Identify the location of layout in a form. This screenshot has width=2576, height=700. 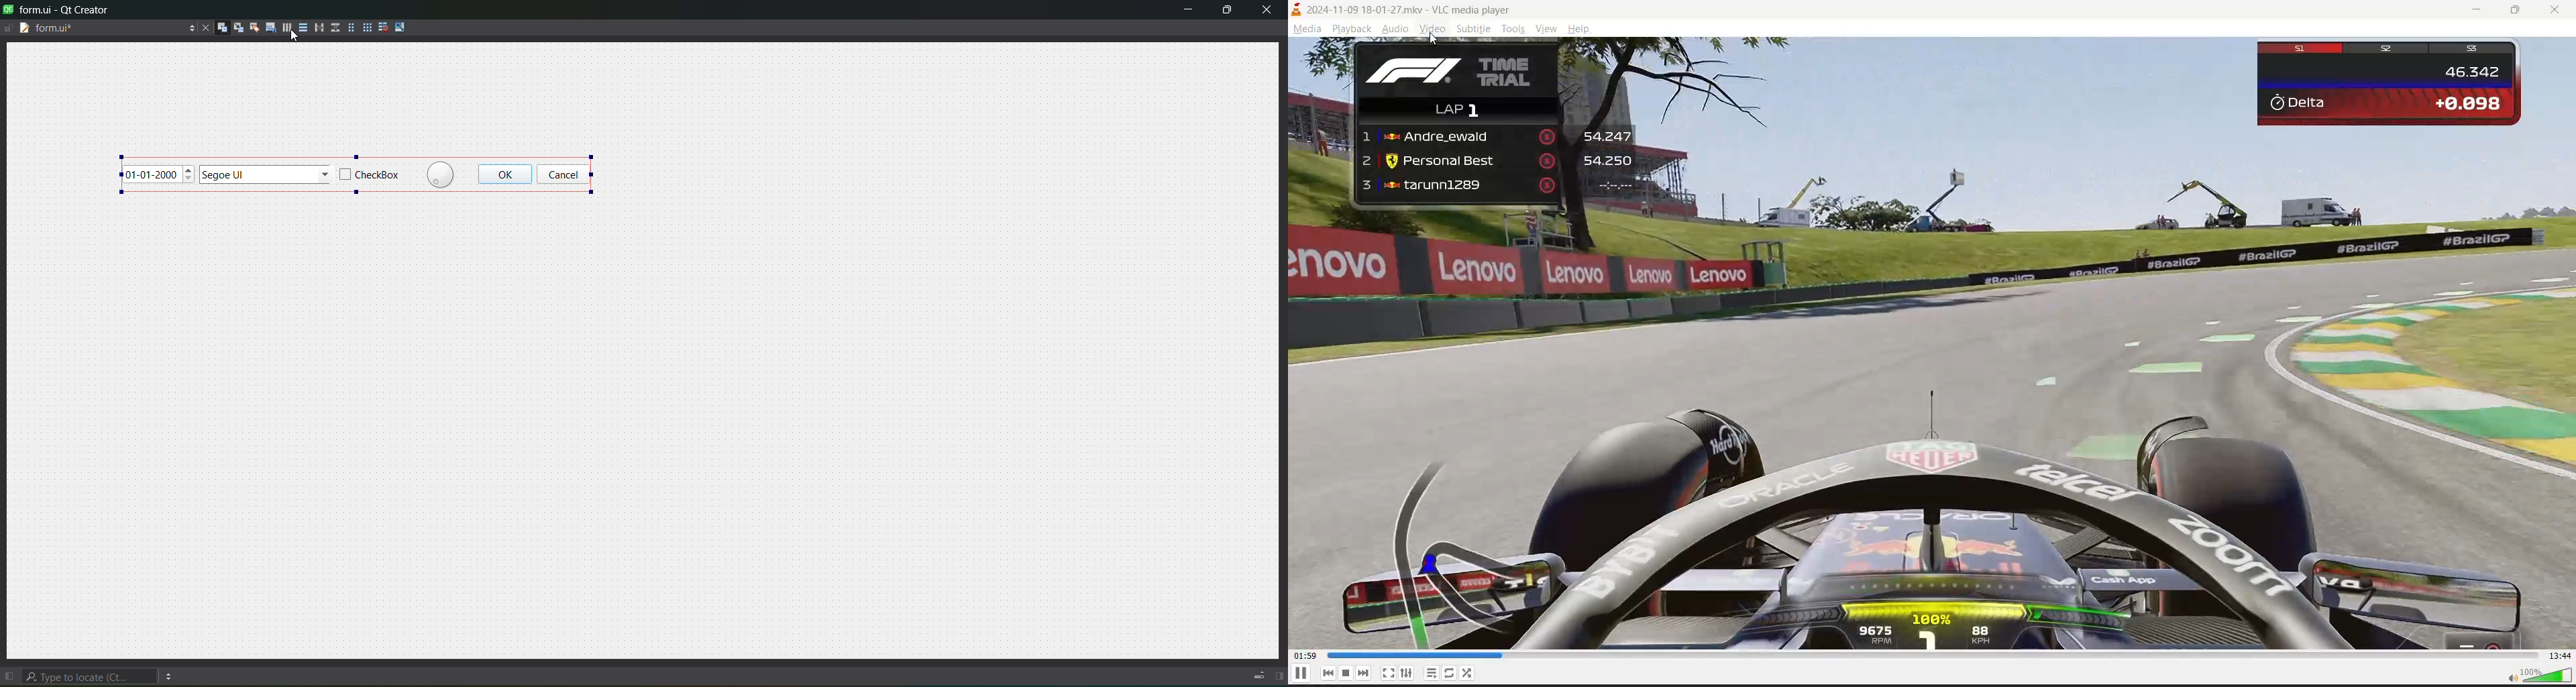
(349, 28).